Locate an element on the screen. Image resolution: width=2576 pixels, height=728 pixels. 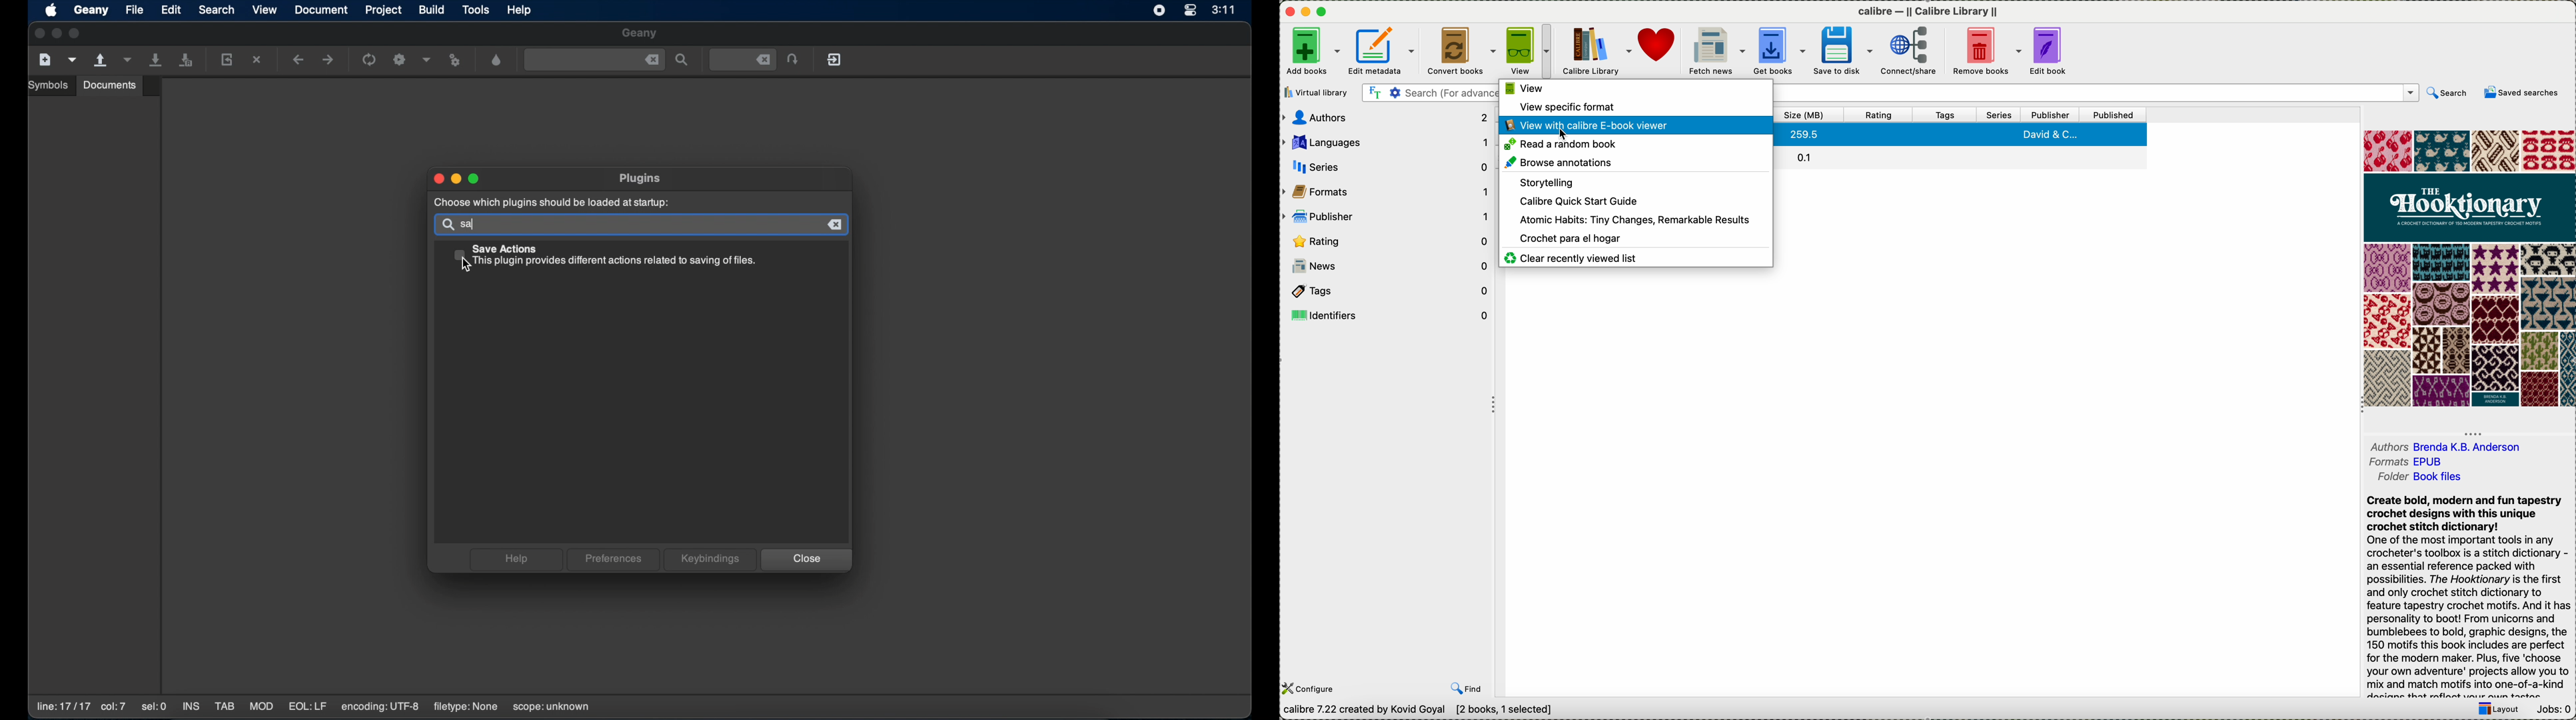
maximize is located at coordinates (475, 179).